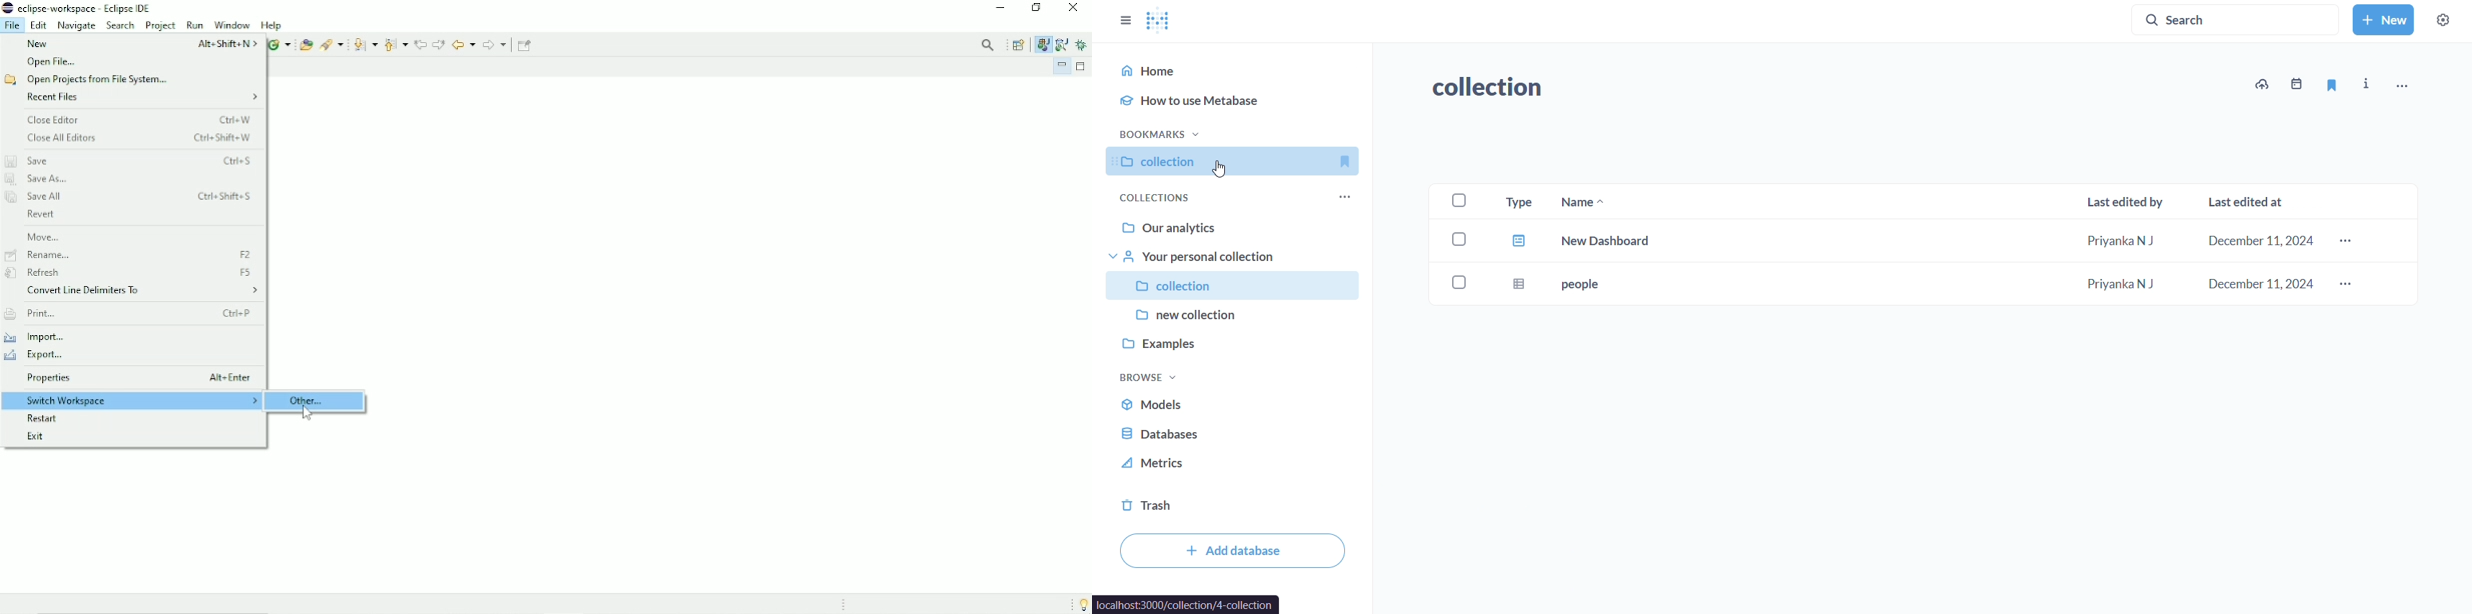 The width and height of the screenshot is (2492, 616). I want to click on browse, so click(1158, 377).